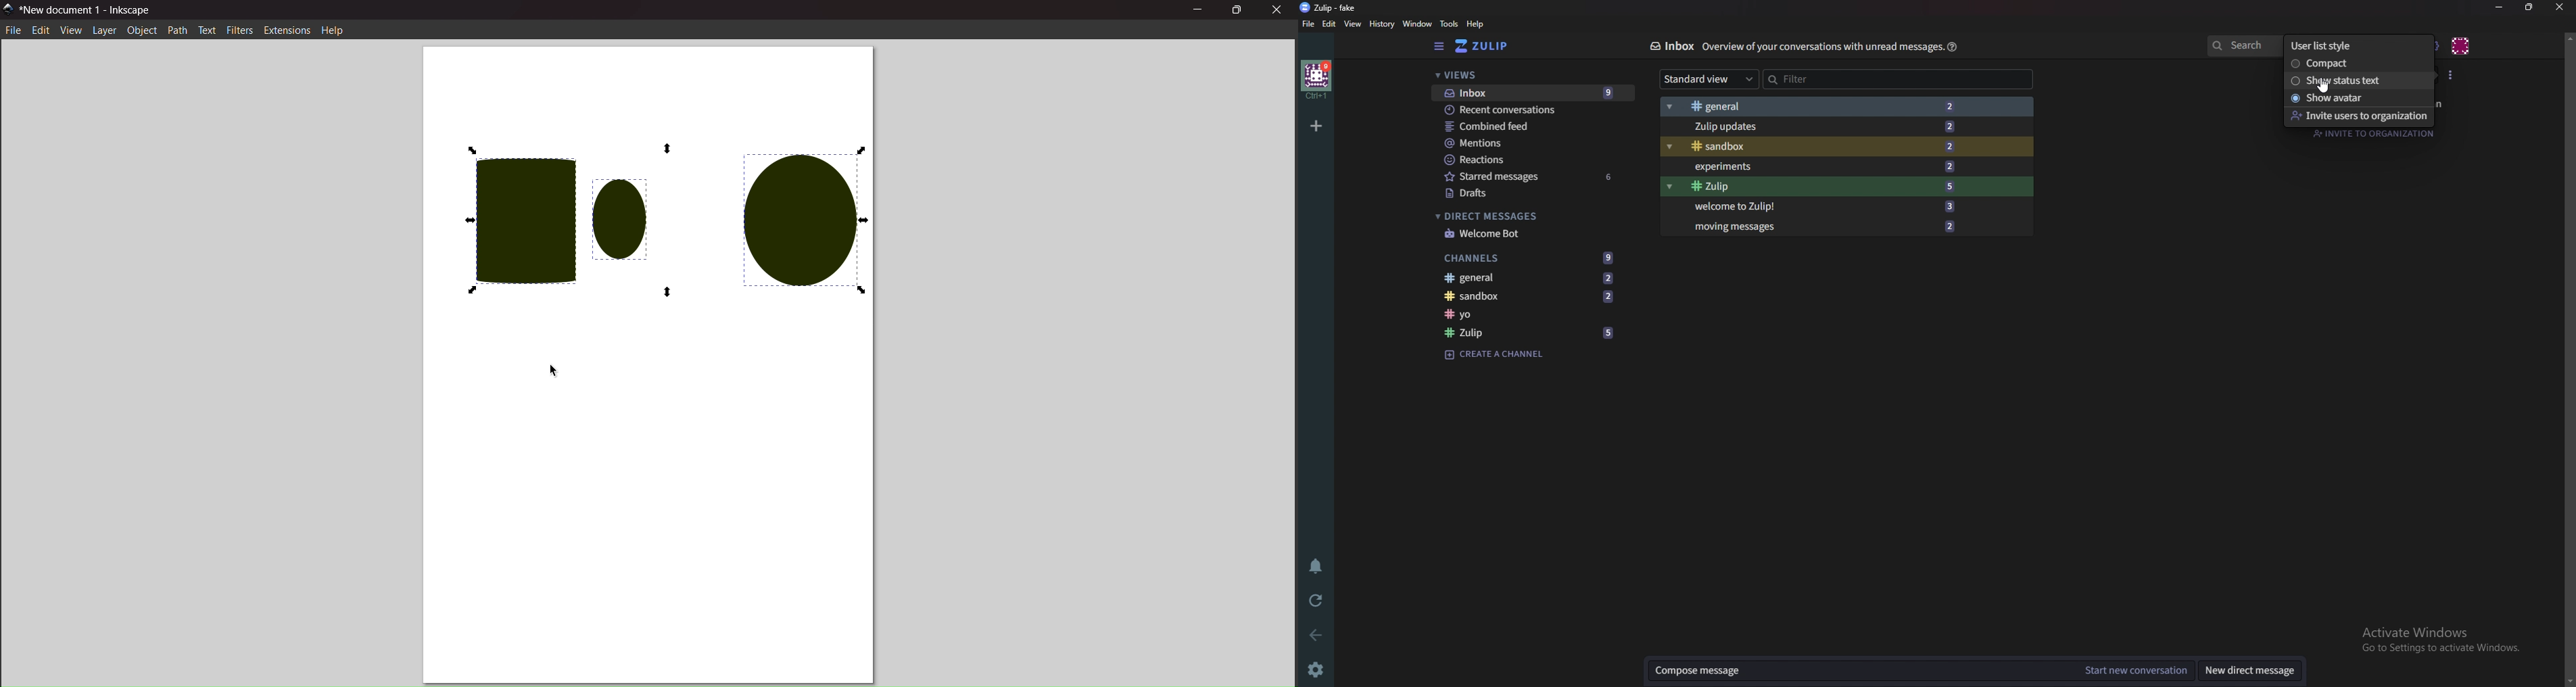  Describe the element at coordinates (1419, 24) in the screenshot. I see `Window` at that location.